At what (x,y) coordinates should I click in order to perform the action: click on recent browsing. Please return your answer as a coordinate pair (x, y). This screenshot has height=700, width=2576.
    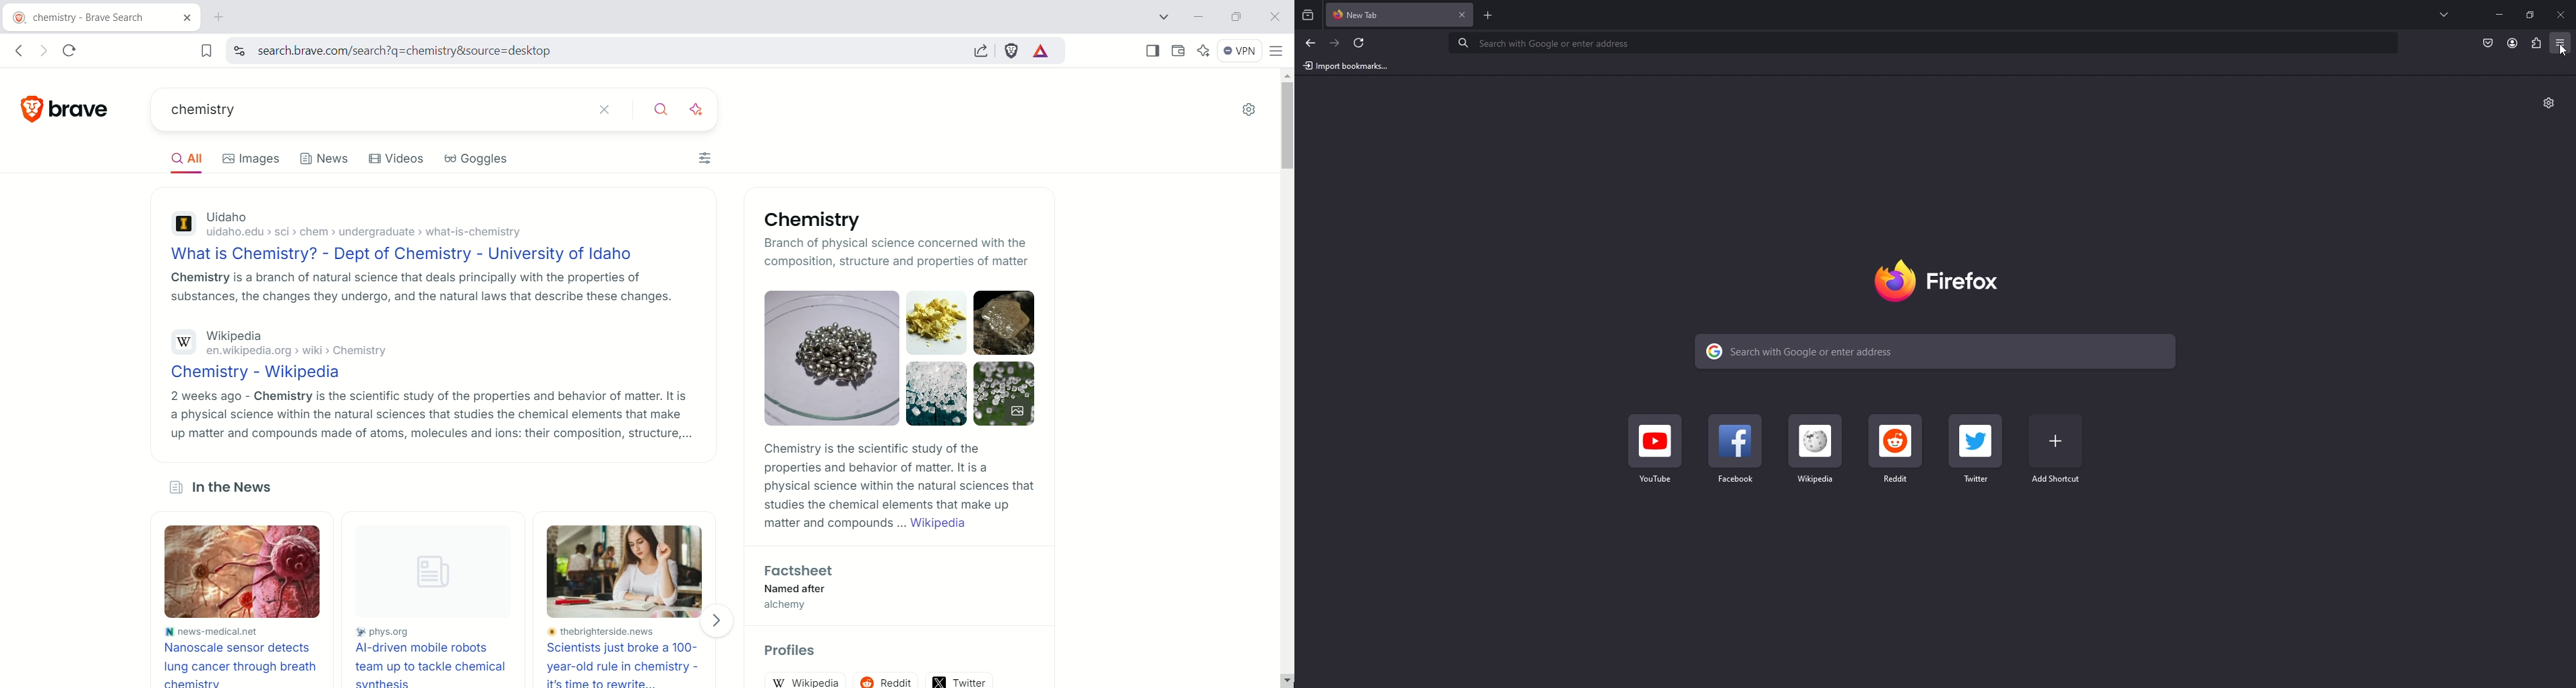
    Looking at the image, I should click on (1309, 15).